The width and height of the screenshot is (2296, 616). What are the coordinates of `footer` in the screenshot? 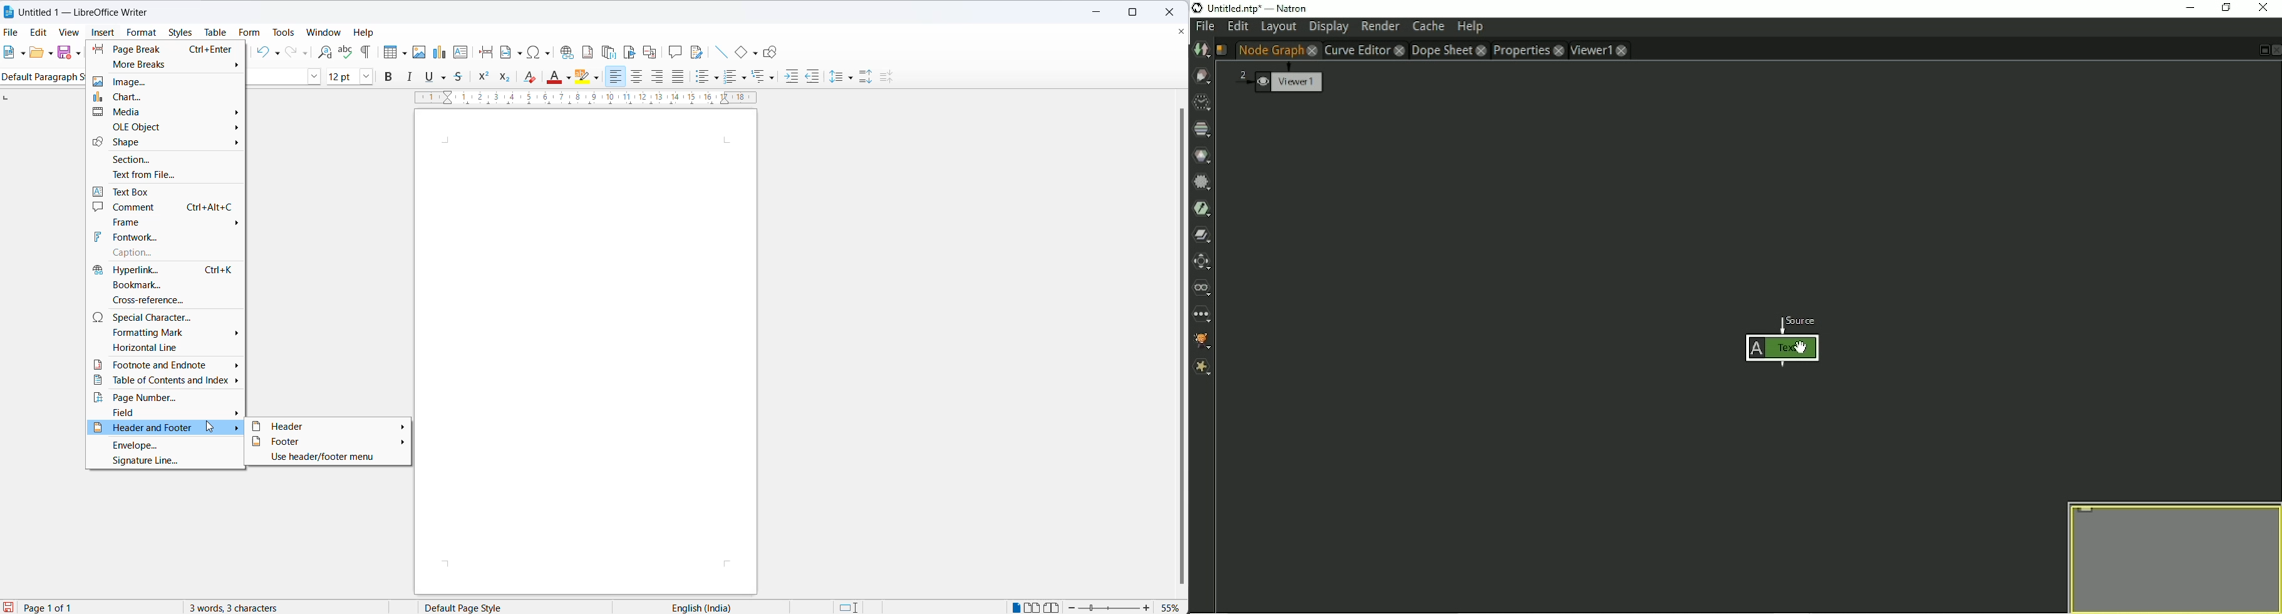 It's located at (330, 442).